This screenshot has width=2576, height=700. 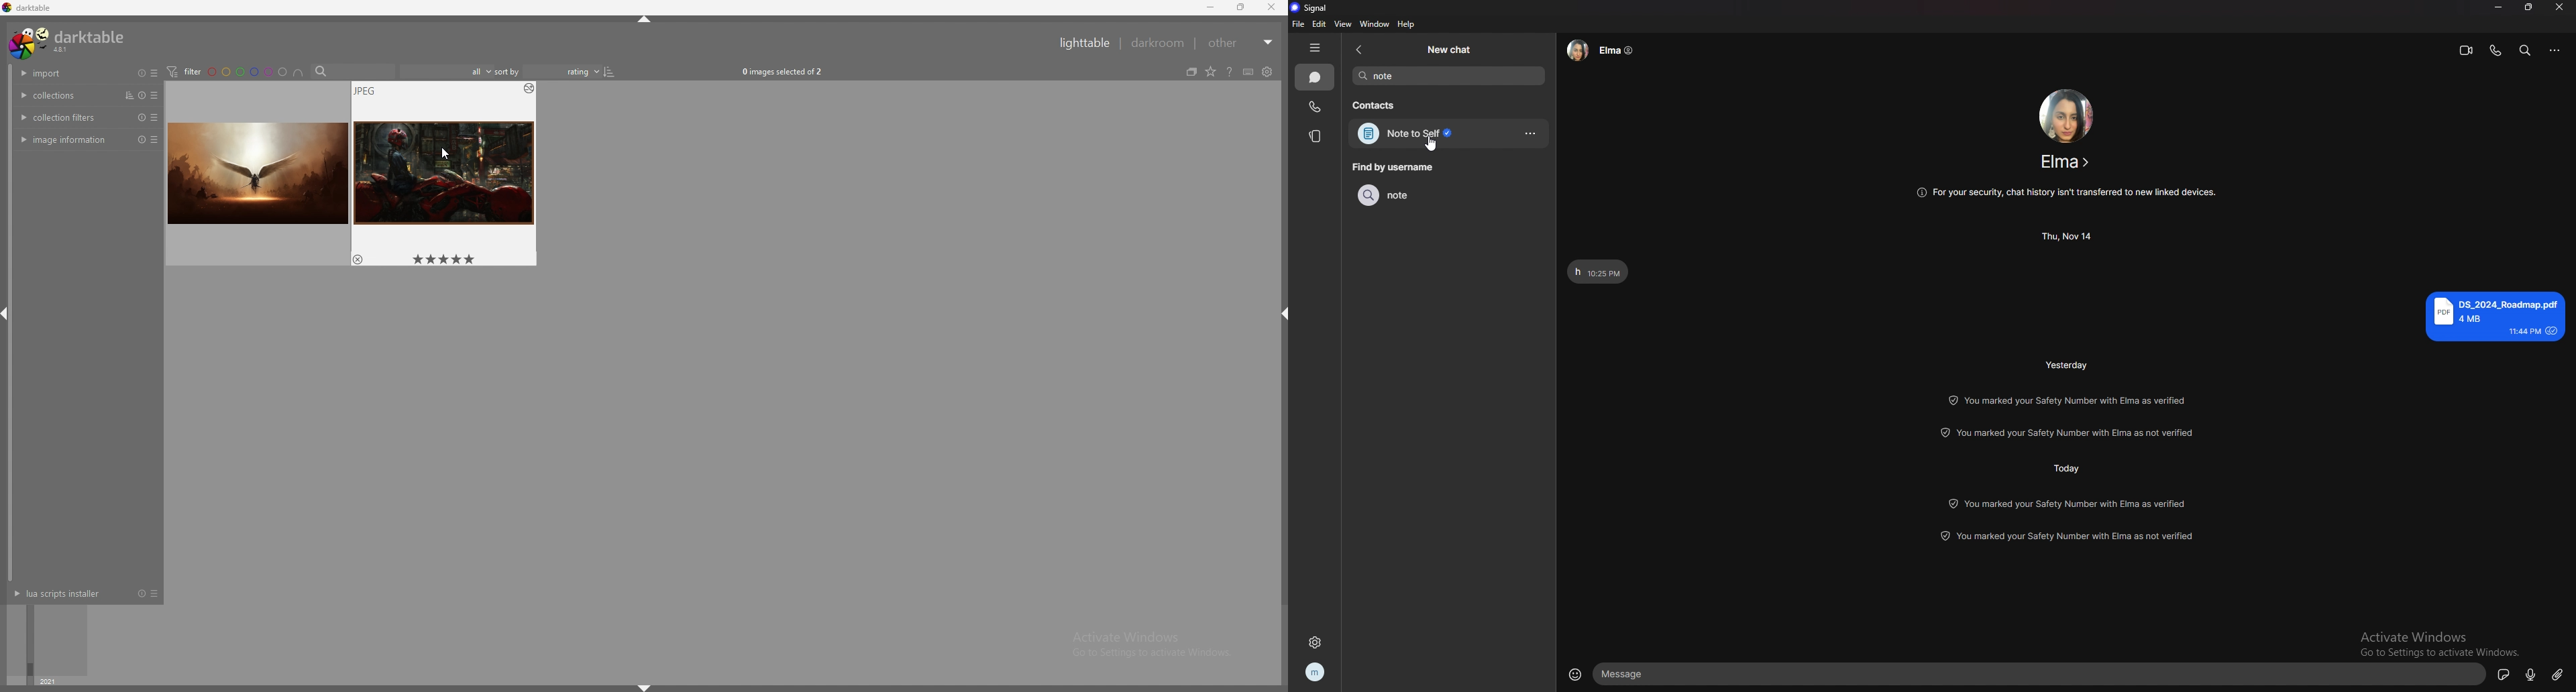 I want to click on update, so click(x=2070, y=537).